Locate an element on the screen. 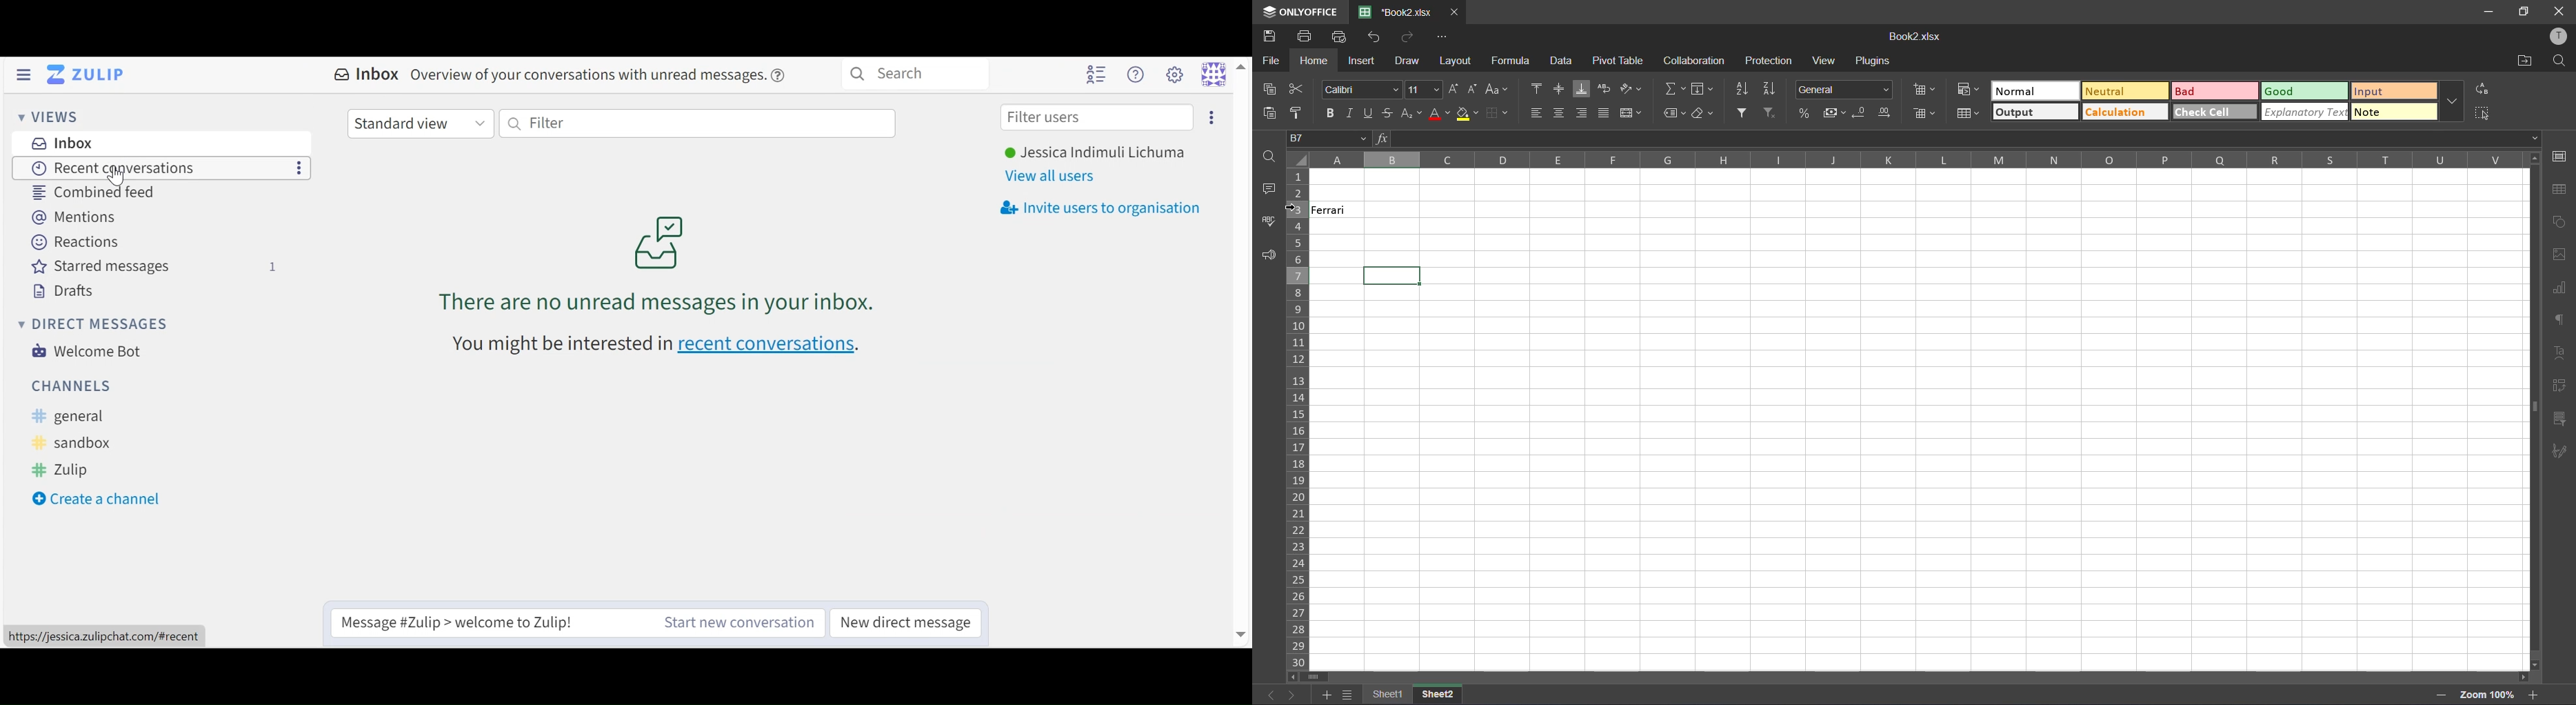 Image resolution: width=2576 pixels, height=728 pixels. User Name is located at coordinates (1099, 151).